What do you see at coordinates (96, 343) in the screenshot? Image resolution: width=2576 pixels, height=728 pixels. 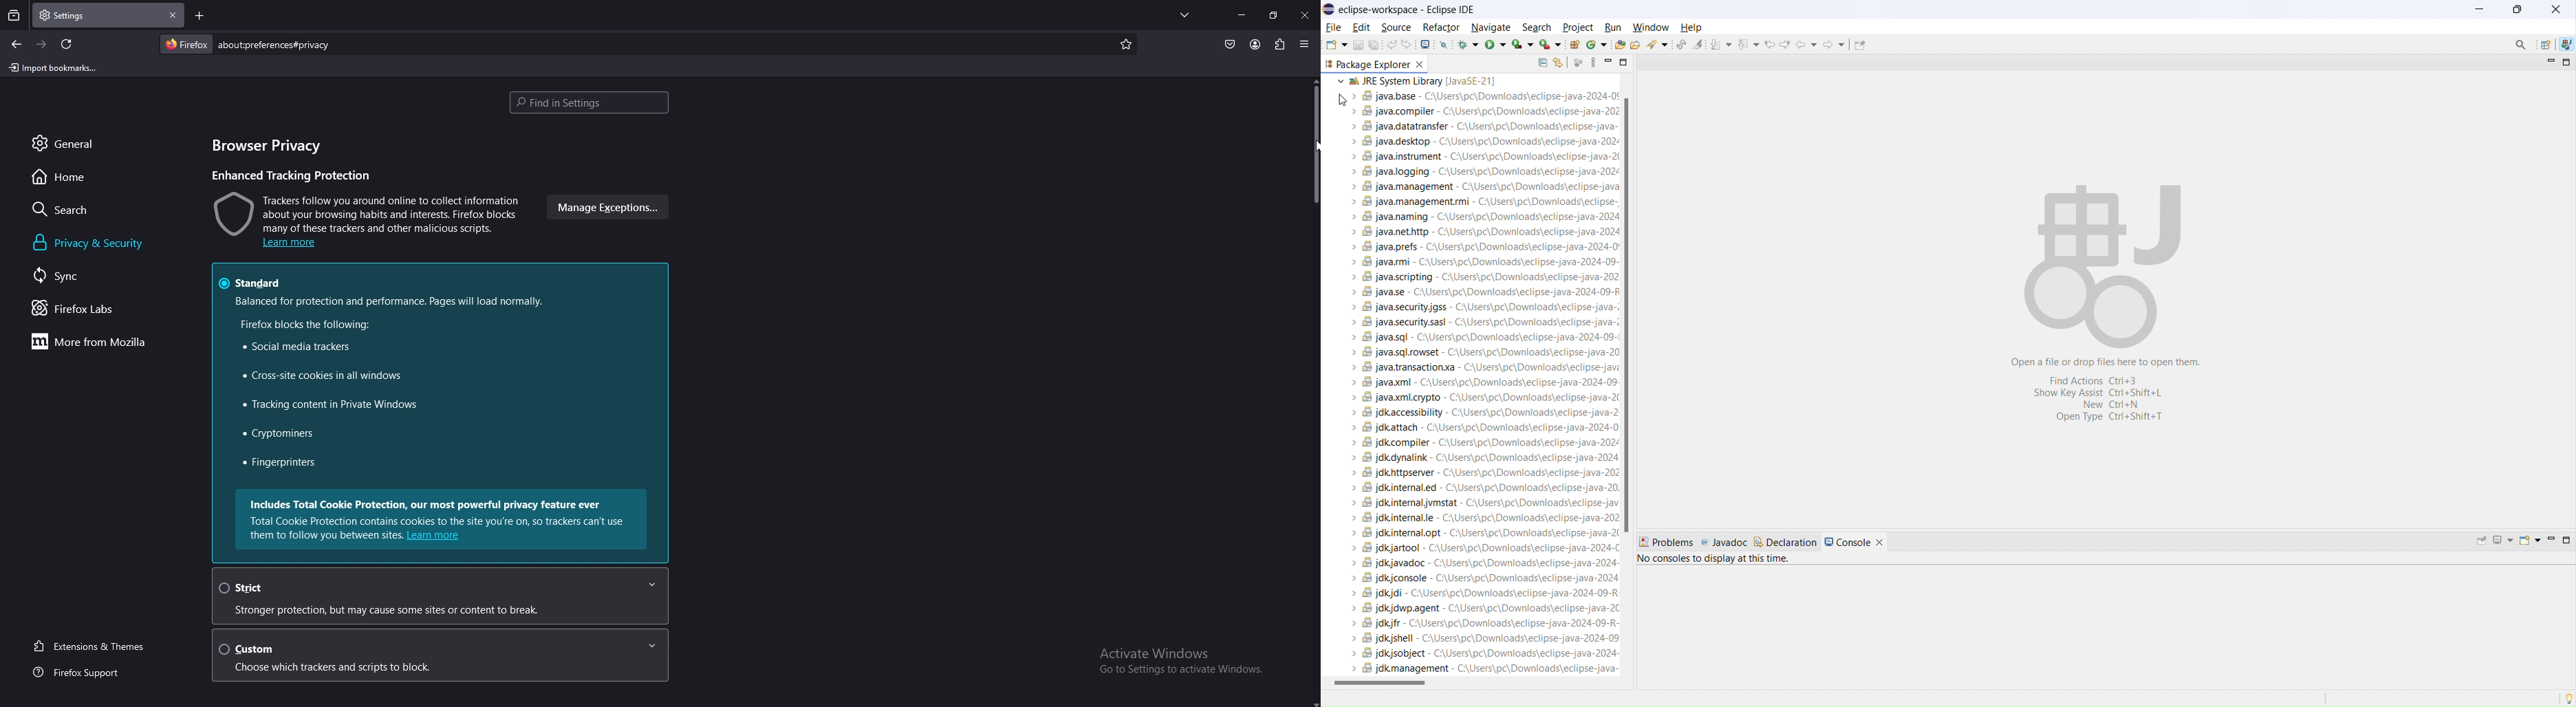 I see `more from mozilla` at bounding box center [96, 343].